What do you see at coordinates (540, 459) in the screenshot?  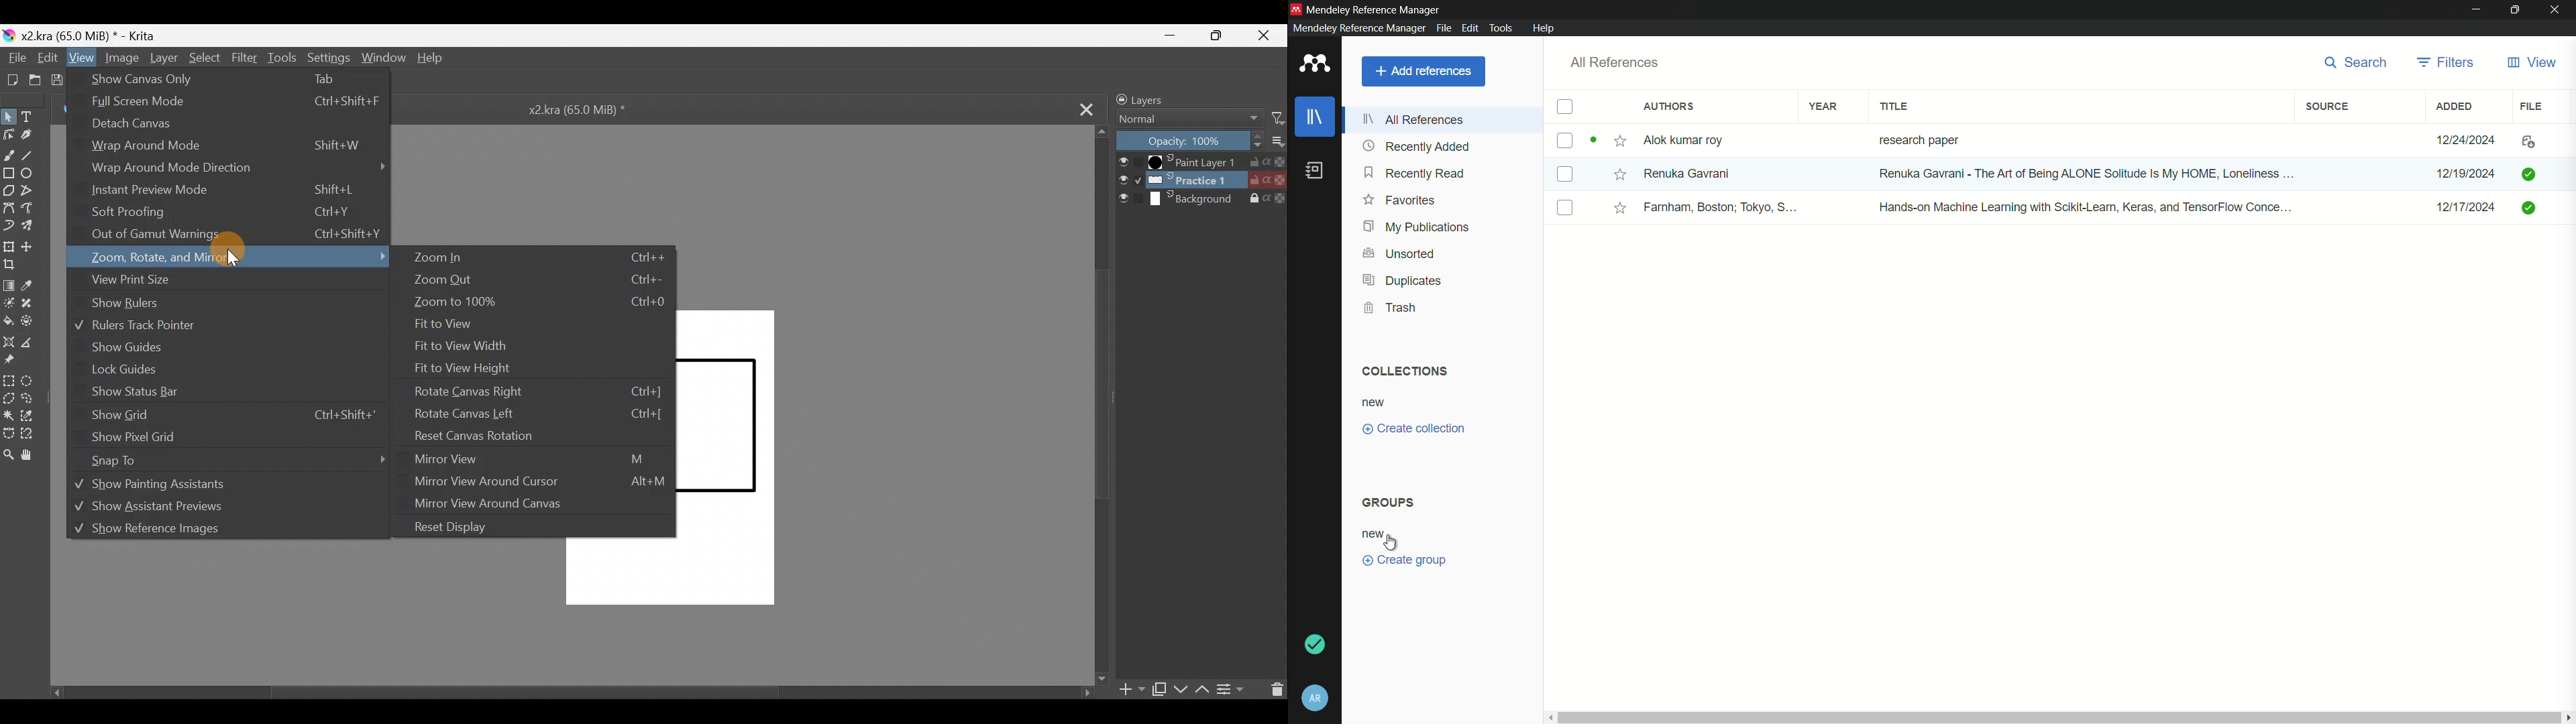 I see `Mirror view` at bounding box center [540, 459].